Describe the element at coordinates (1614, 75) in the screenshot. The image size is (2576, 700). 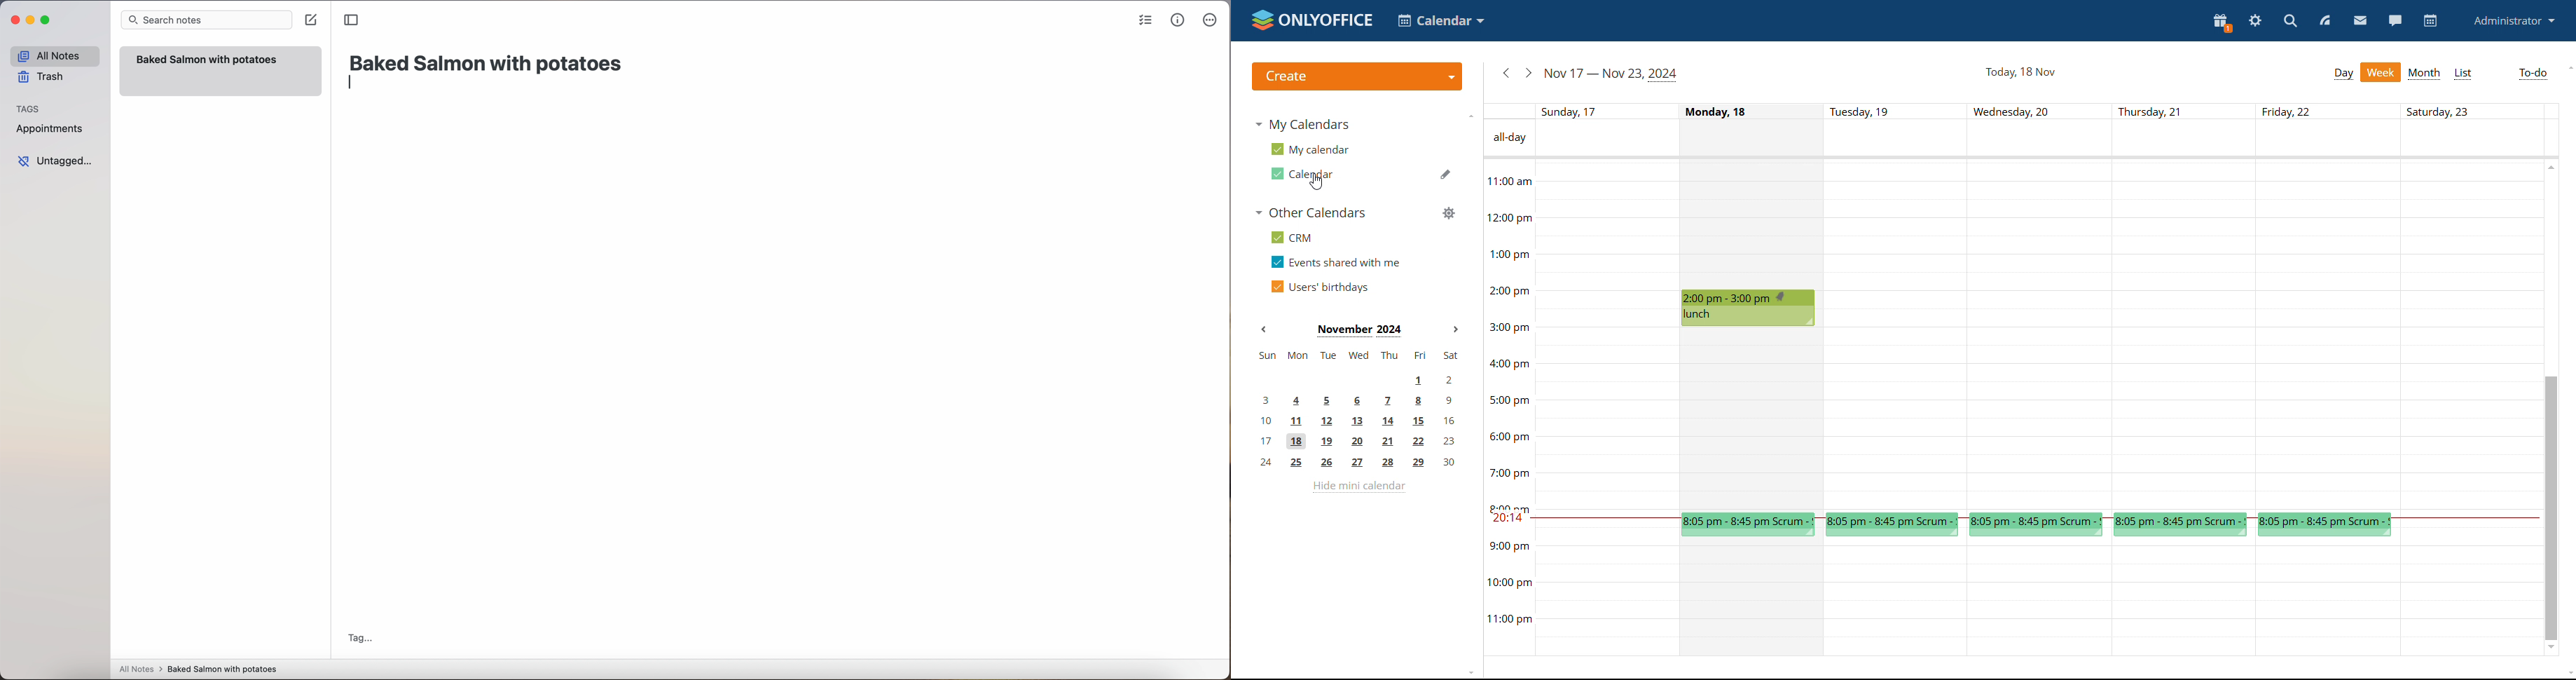
I see `current week` at that location.